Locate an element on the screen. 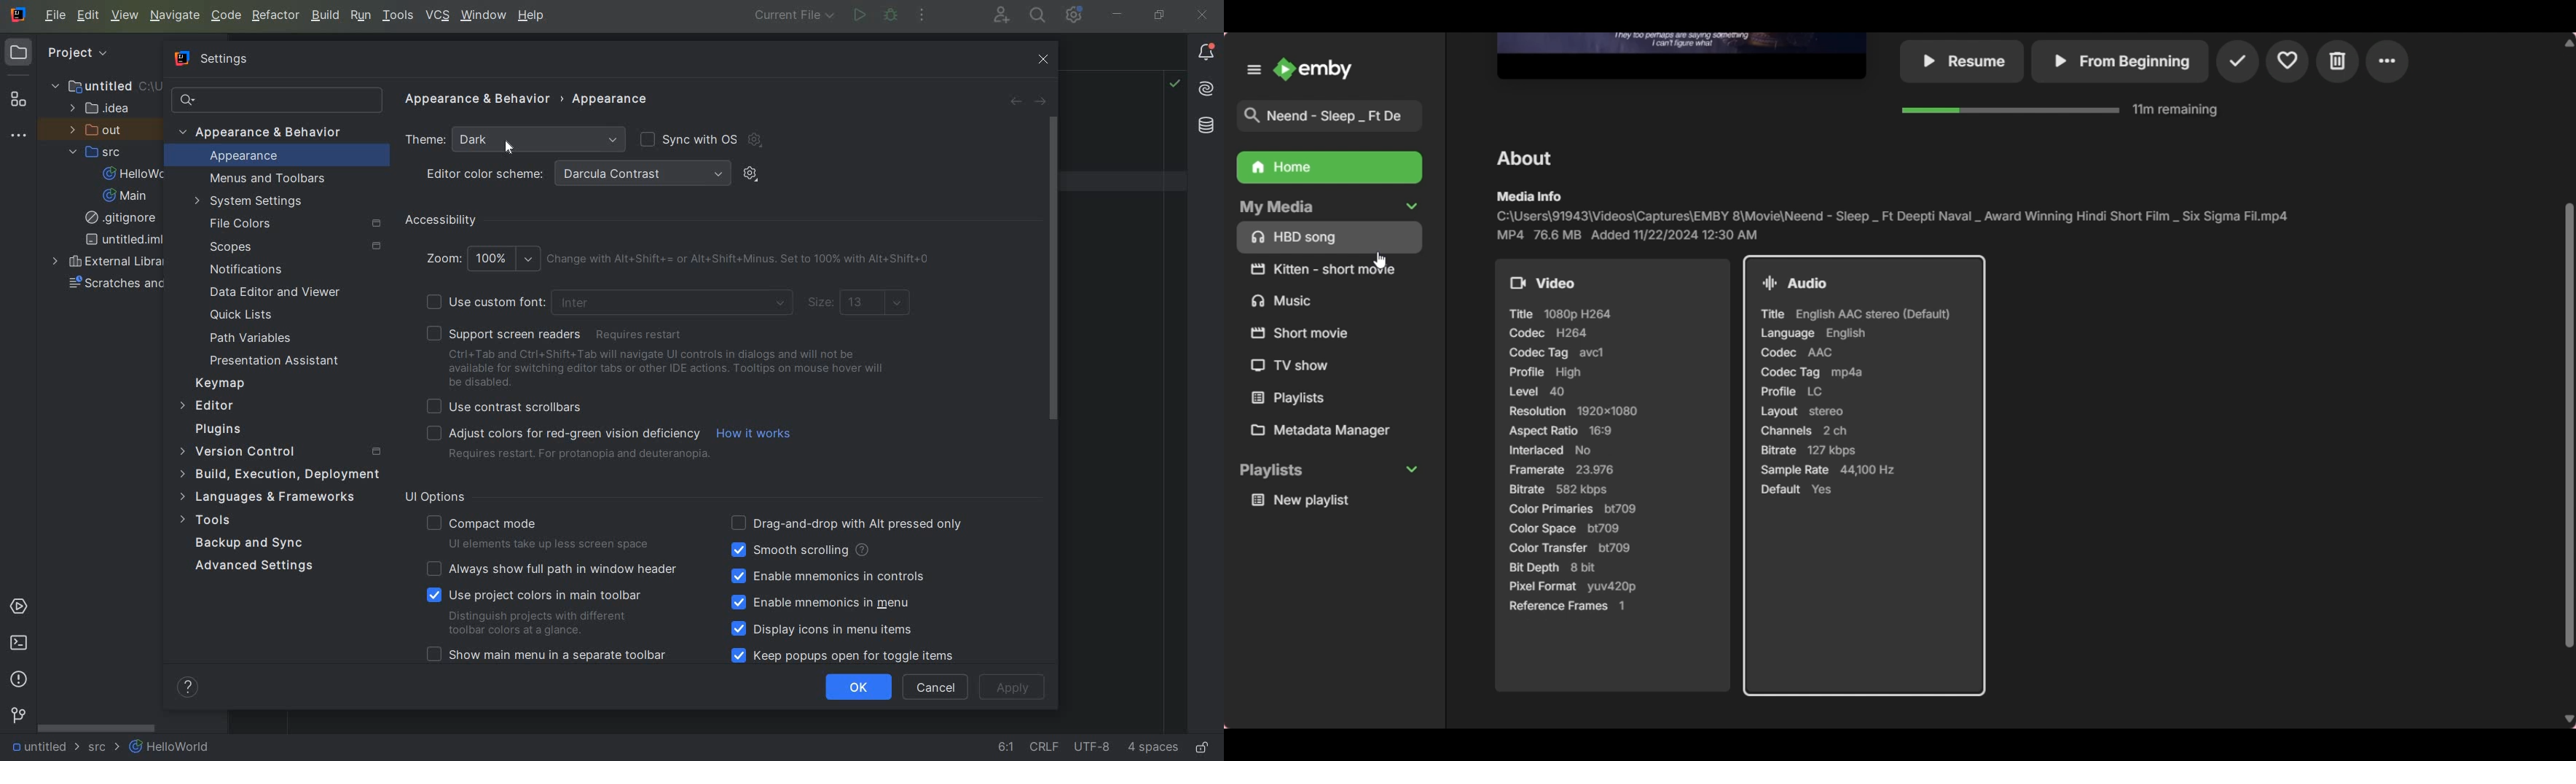 Image resolution: width=2576 pixels, height=784 pixels. SYSTEM SETTINGS is located at coordinates (251, 202).